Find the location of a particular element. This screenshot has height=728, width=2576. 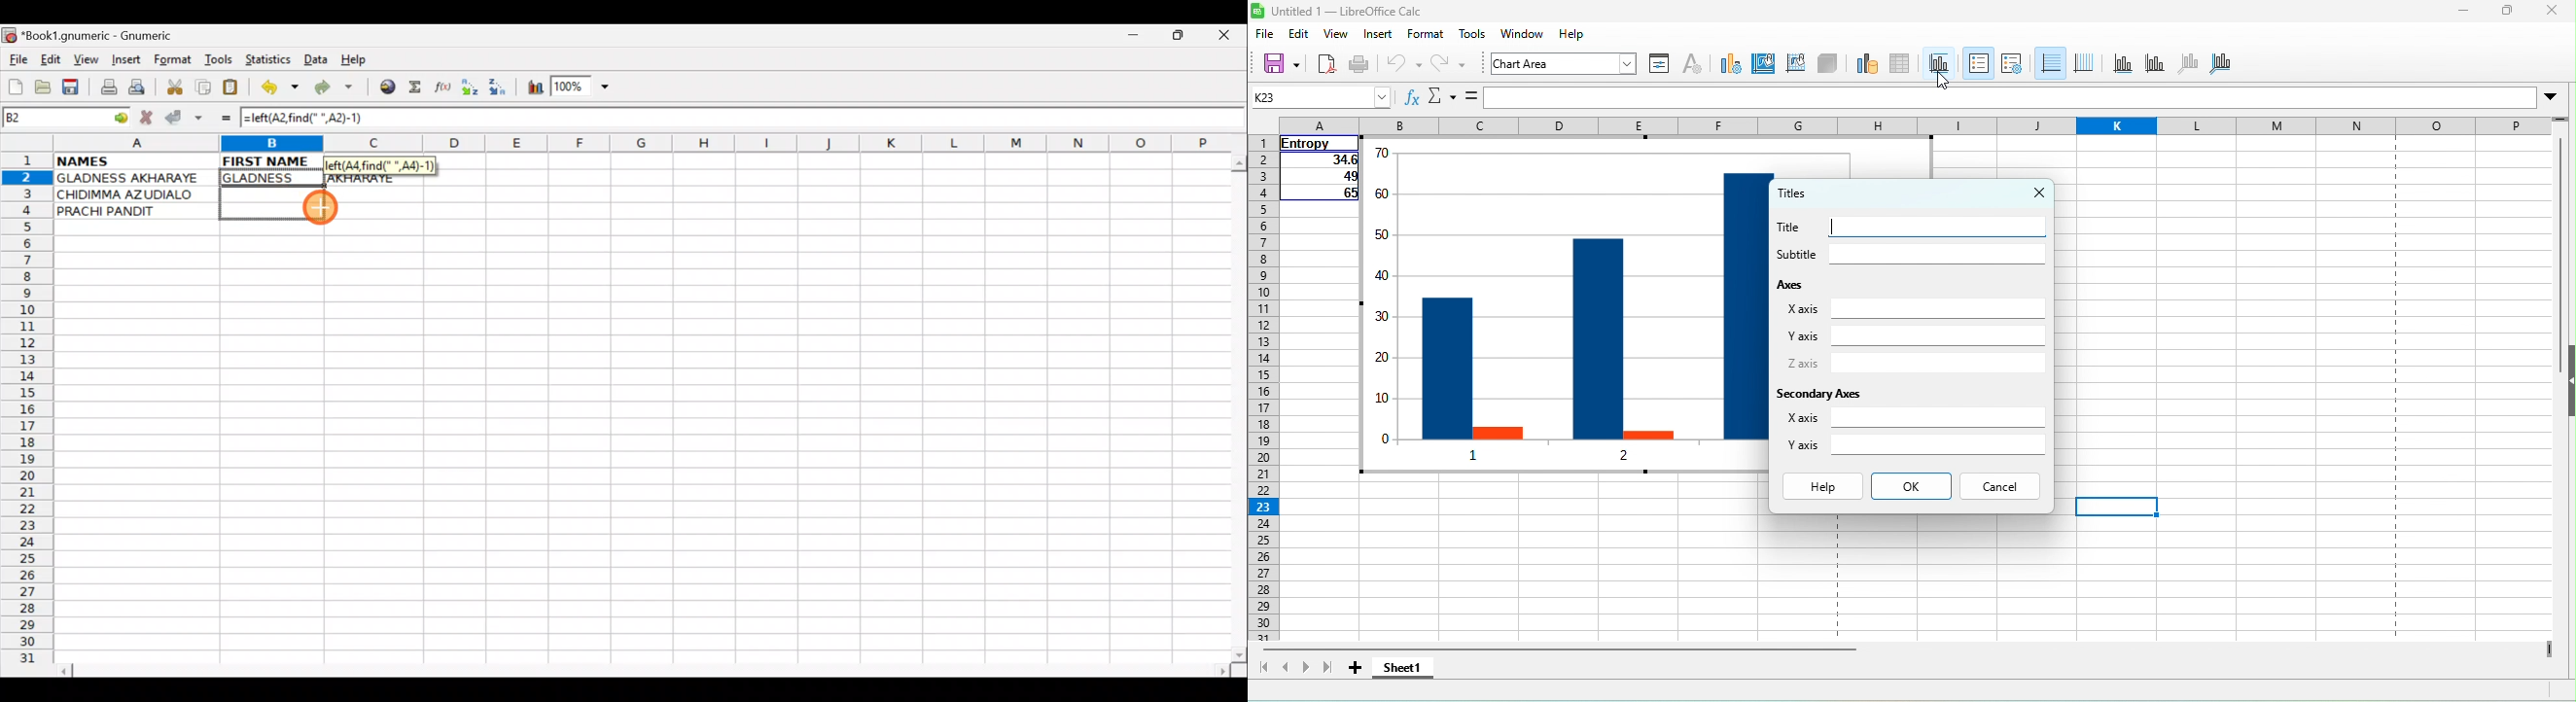

Scroll bar is located at coordinates (646, 669).